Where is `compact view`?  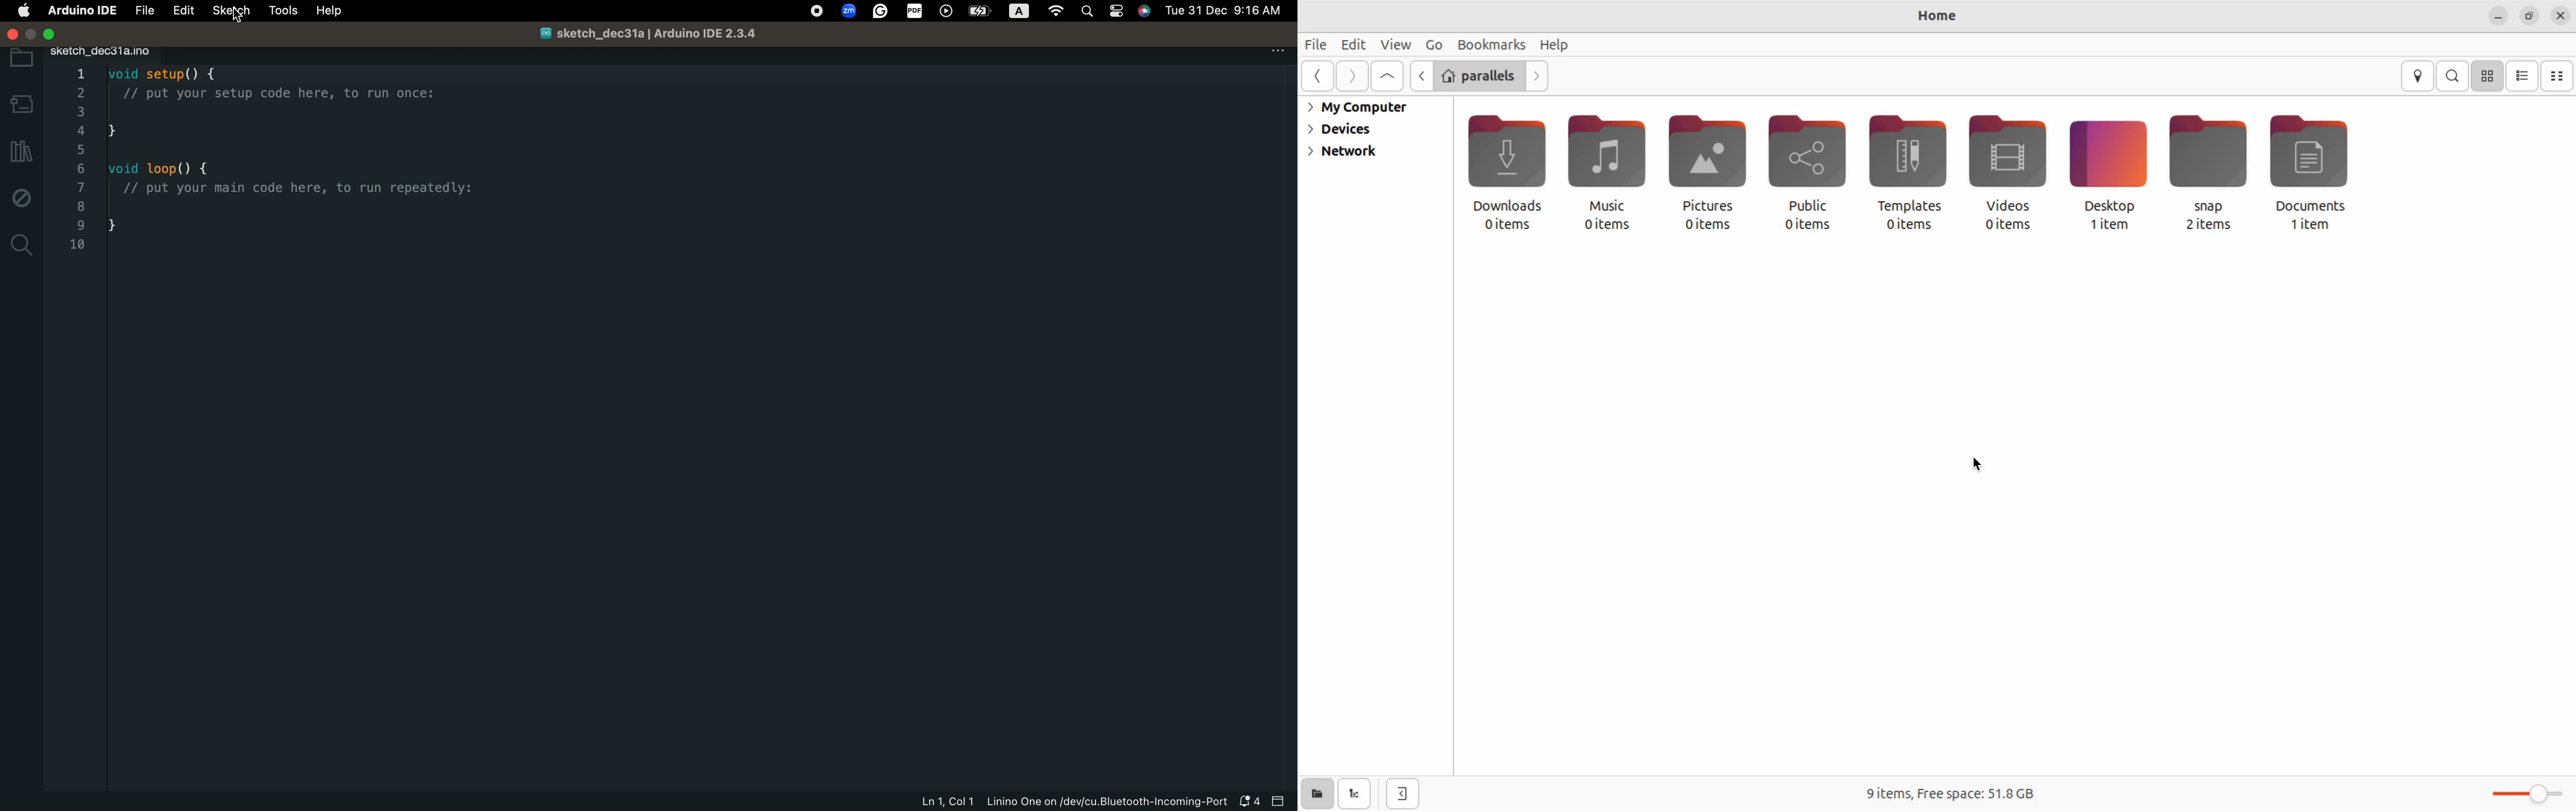
compact view is located at coordinates (2558, 76).